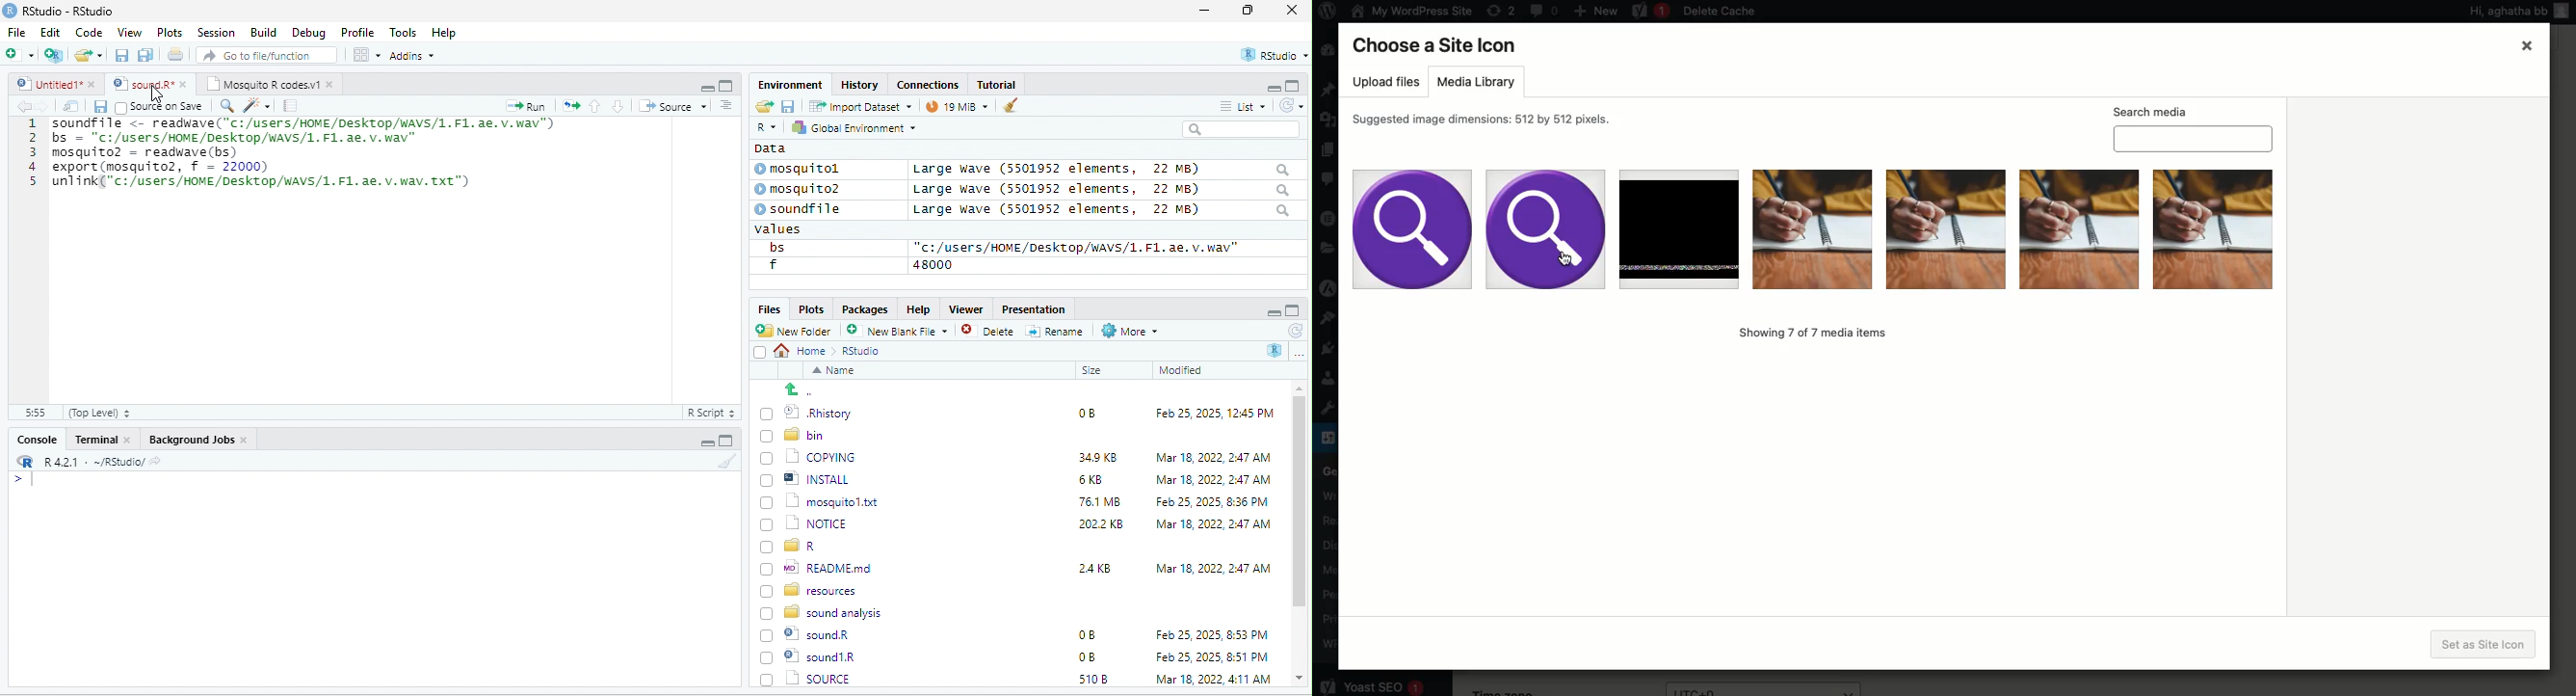 The image size is (2576, 700). What do you see at coordinates (790, 84) in the screenshot?
I see `Environment` at bounding box center [790, 84].